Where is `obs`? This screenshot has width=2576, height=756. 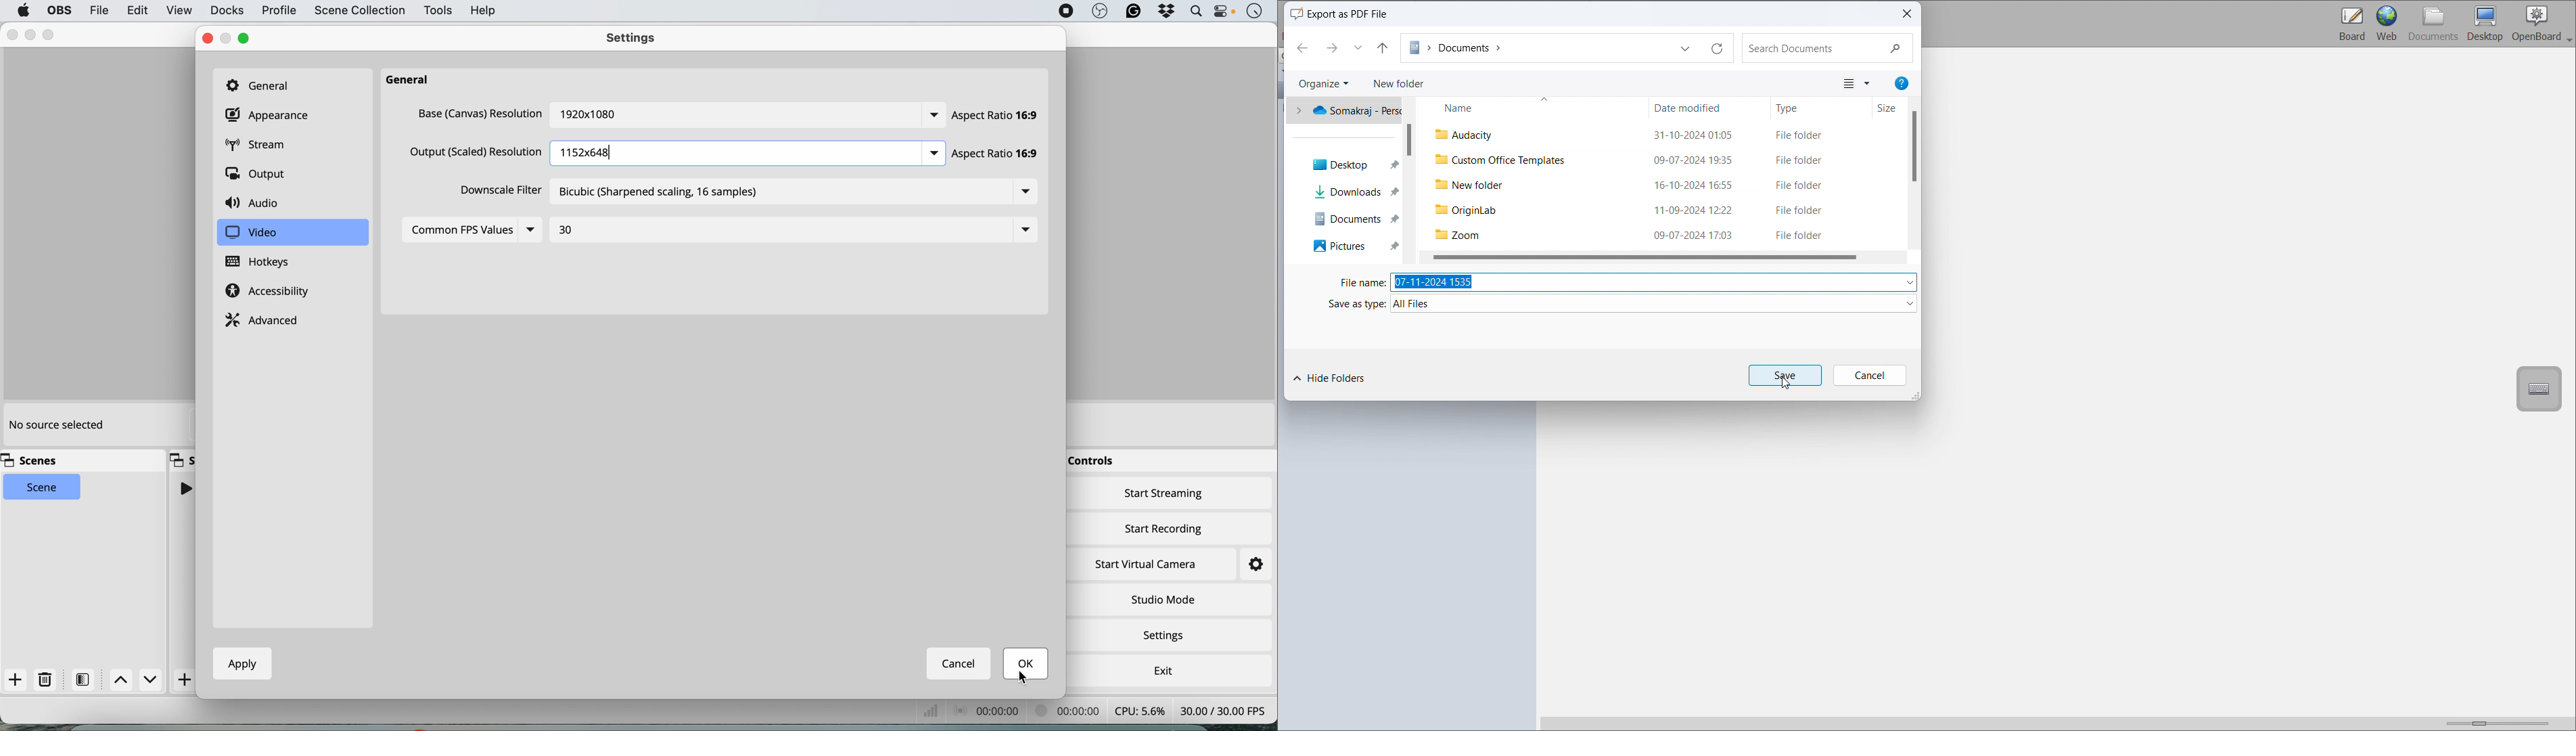
obs is located at coordinates (1100, 12).